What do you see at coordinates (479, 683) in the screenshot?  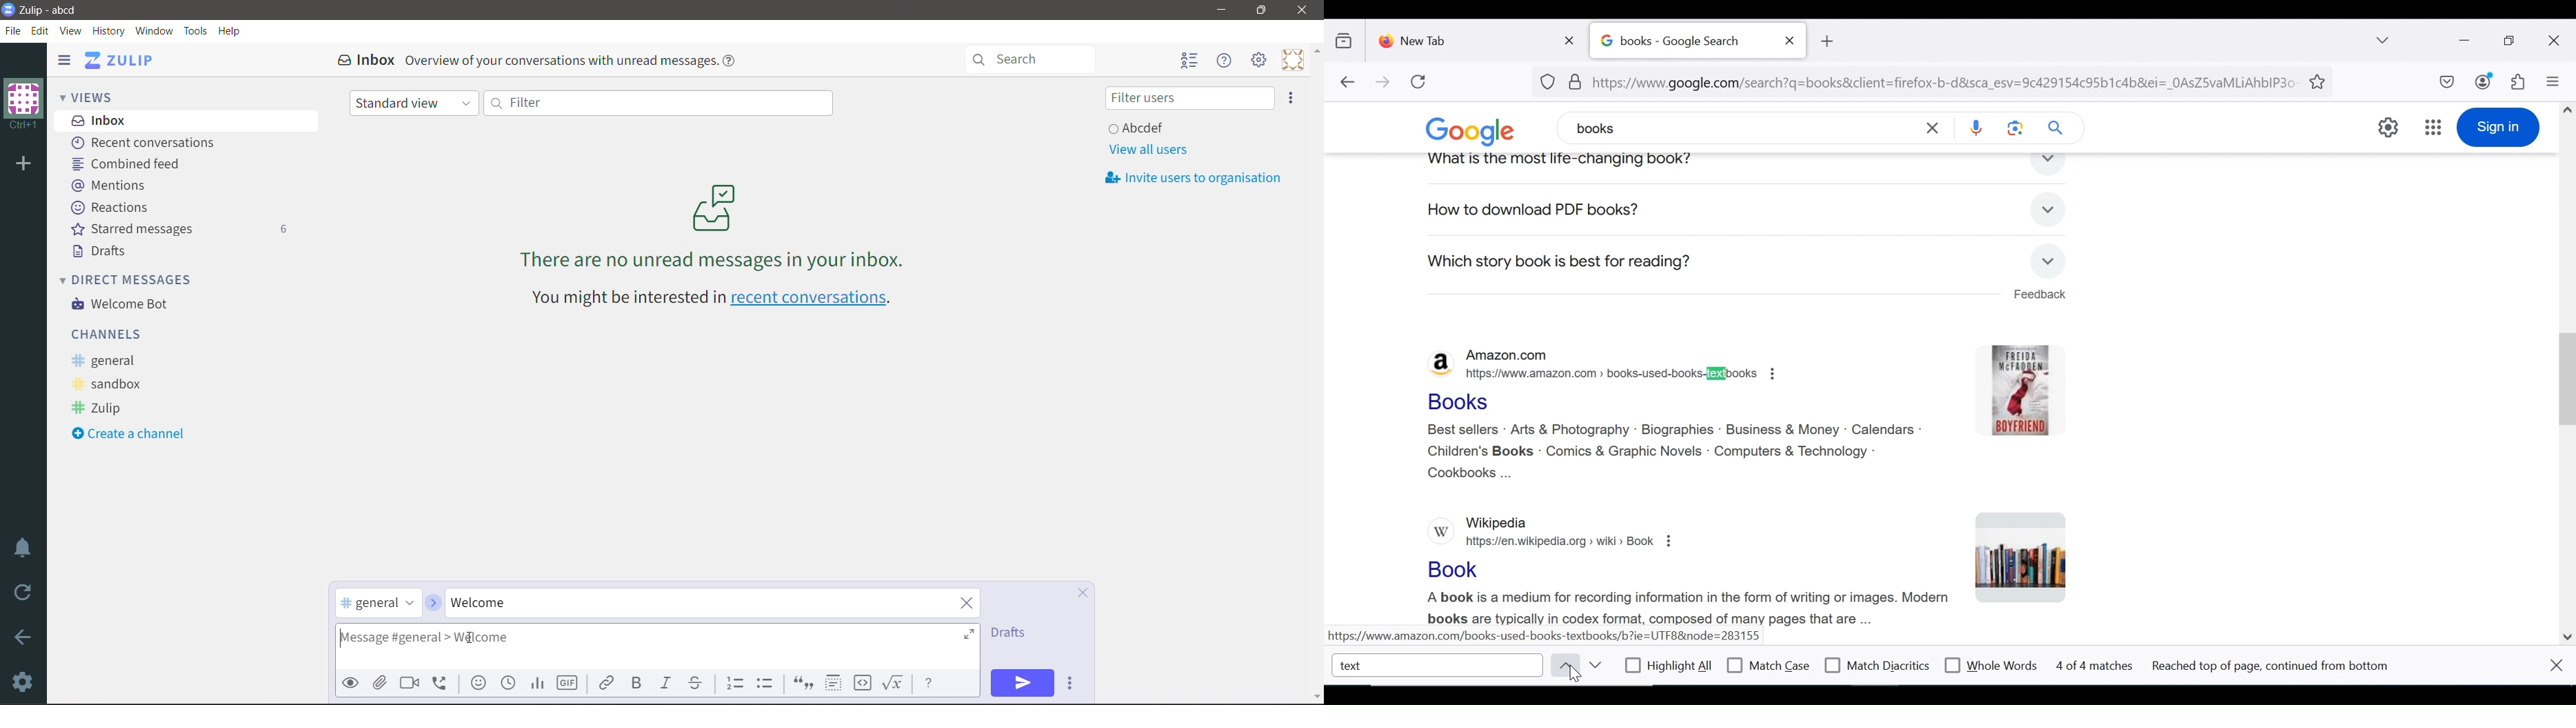 I see `Add emoji` at bounding box center [479, 683].